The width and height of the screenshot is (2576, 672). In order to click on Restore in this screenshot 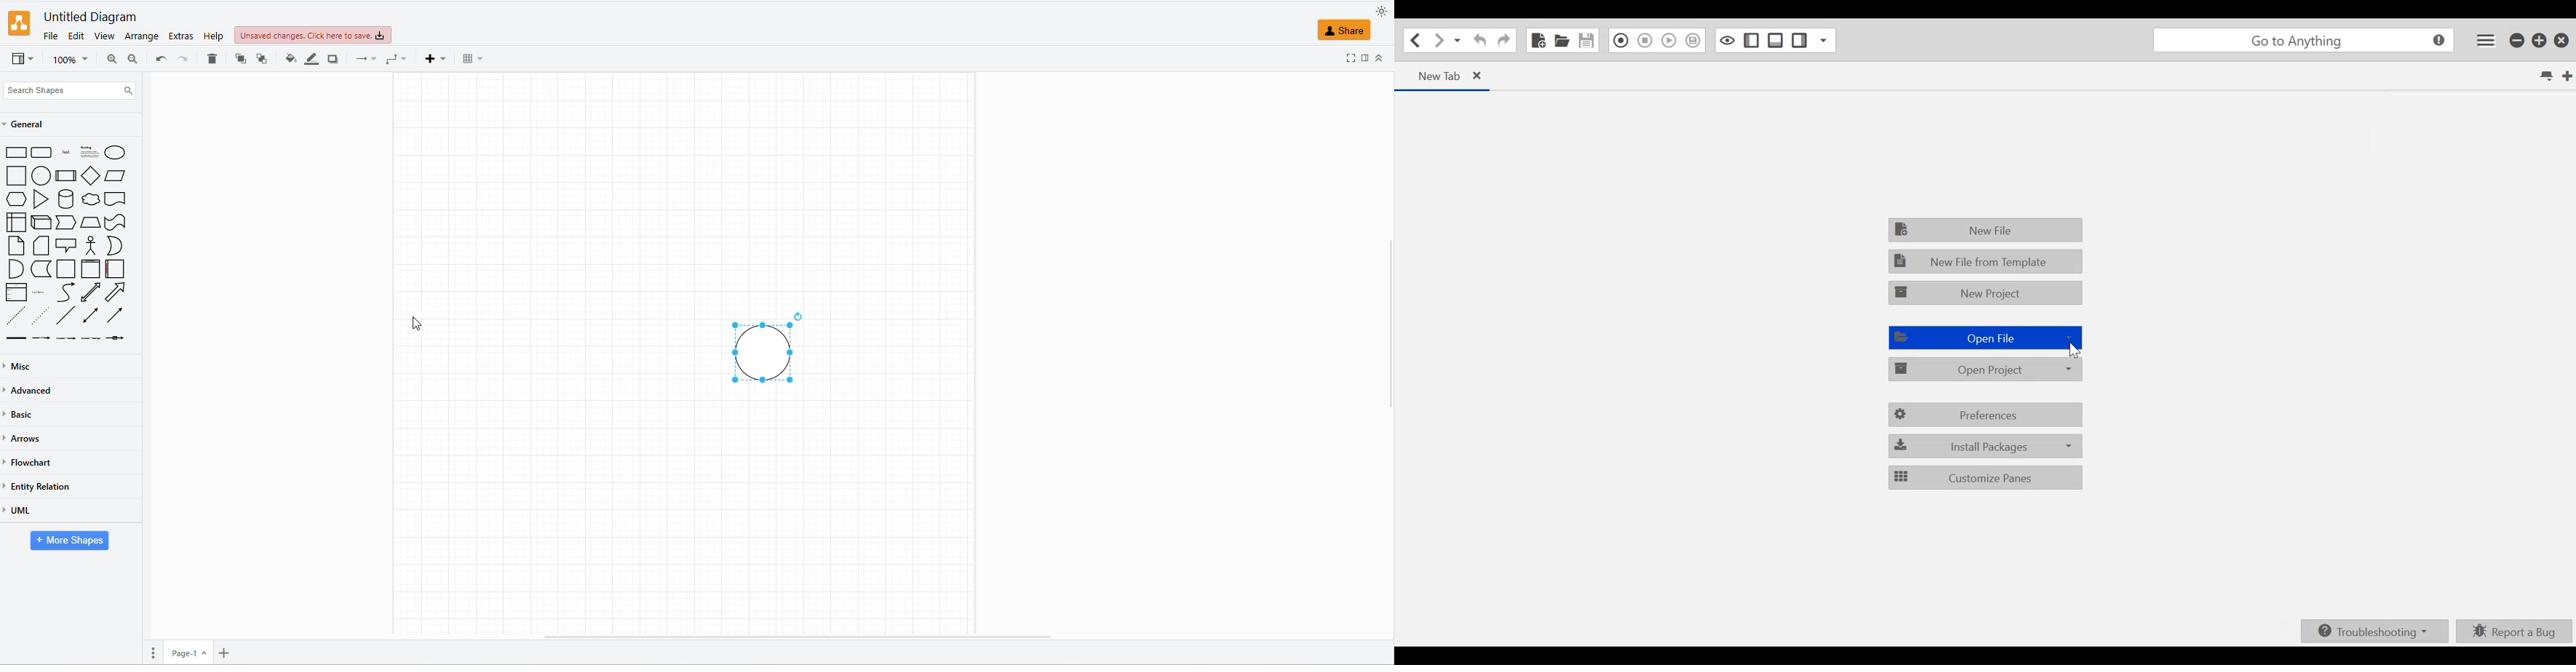, I will do `click(2540, 40)`.